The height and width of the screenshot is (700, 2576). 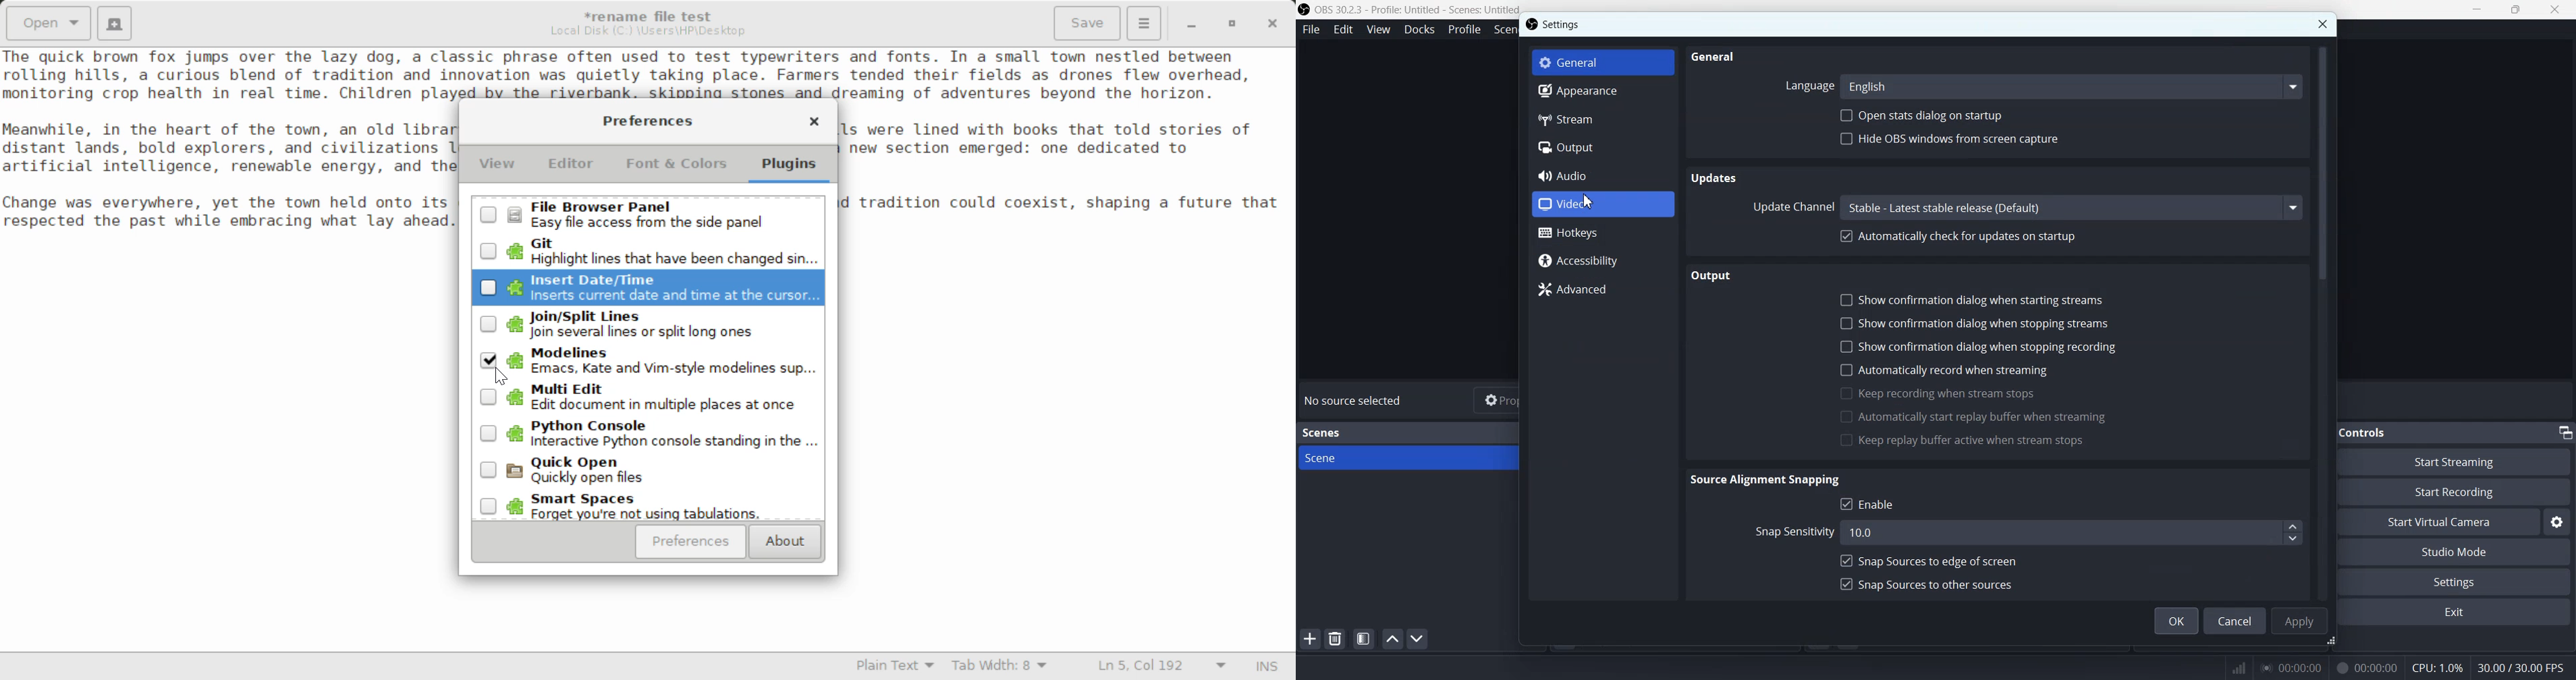 What do you see at coordinates (1941, 560) in the screenshot?
I see `Snap sources to edge of screen` at bounding box center [1941, 560].